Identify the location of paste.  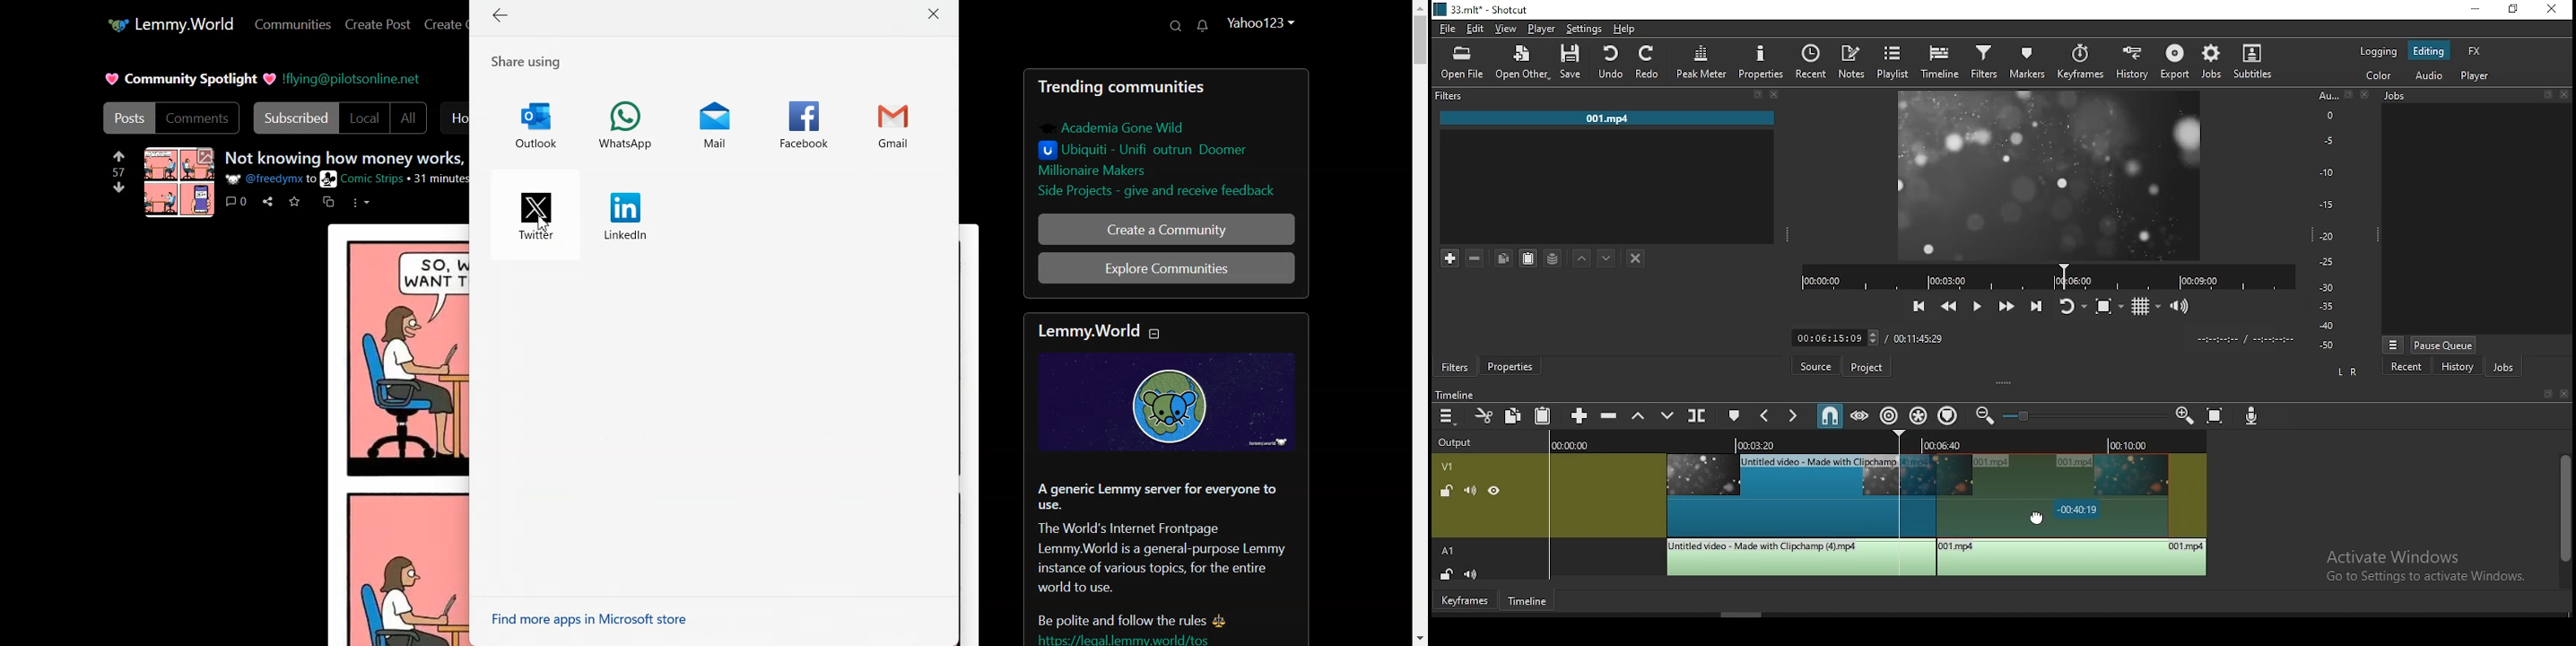
(1542, 415).